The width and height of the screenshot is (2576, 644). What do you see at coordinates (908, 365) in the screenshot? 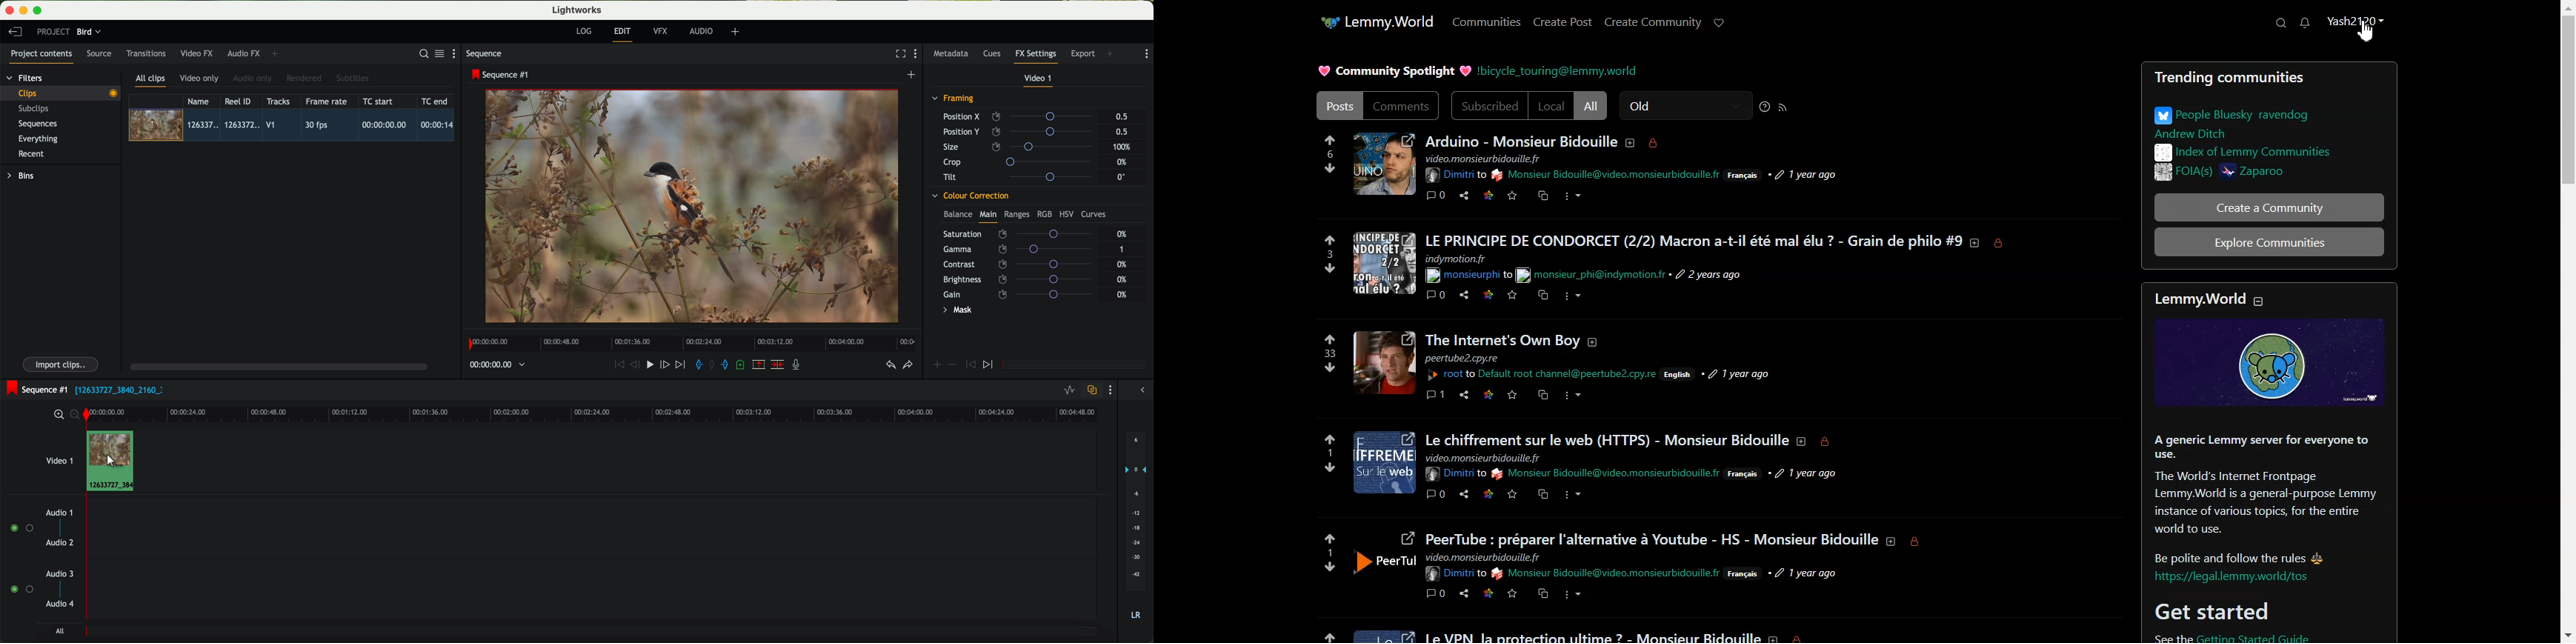
I see `redo` at bounding box center [908, 365].